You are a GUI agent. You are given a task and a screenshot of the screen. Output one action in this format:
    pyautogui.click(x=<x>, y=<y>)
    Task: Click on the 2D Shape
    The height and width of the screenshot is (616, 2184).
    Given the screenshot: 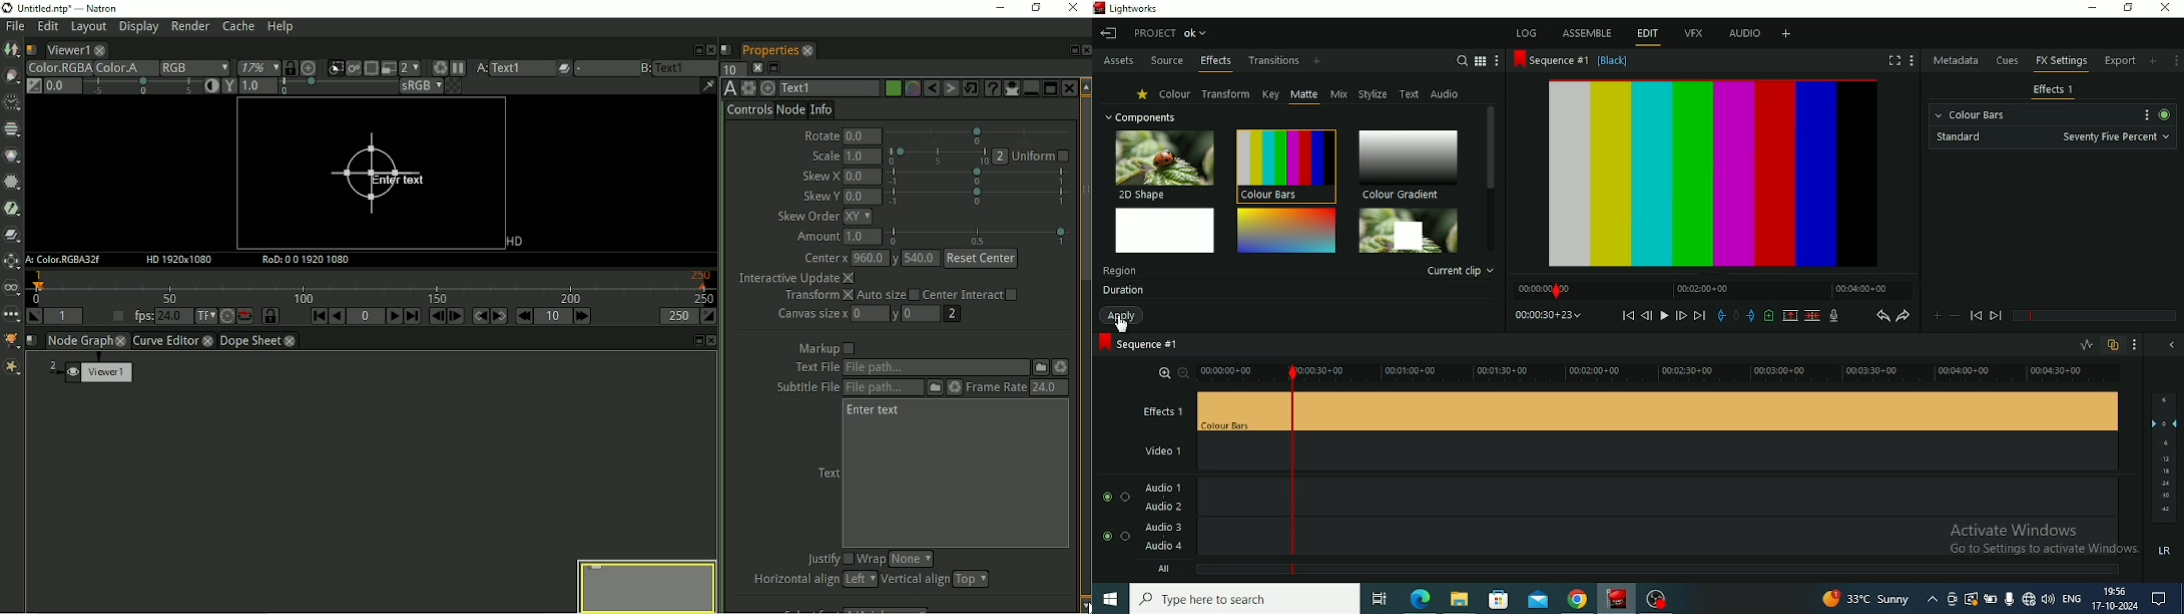 What is the action you would take?
    pyautogui.click(x=1166, y=164)
    